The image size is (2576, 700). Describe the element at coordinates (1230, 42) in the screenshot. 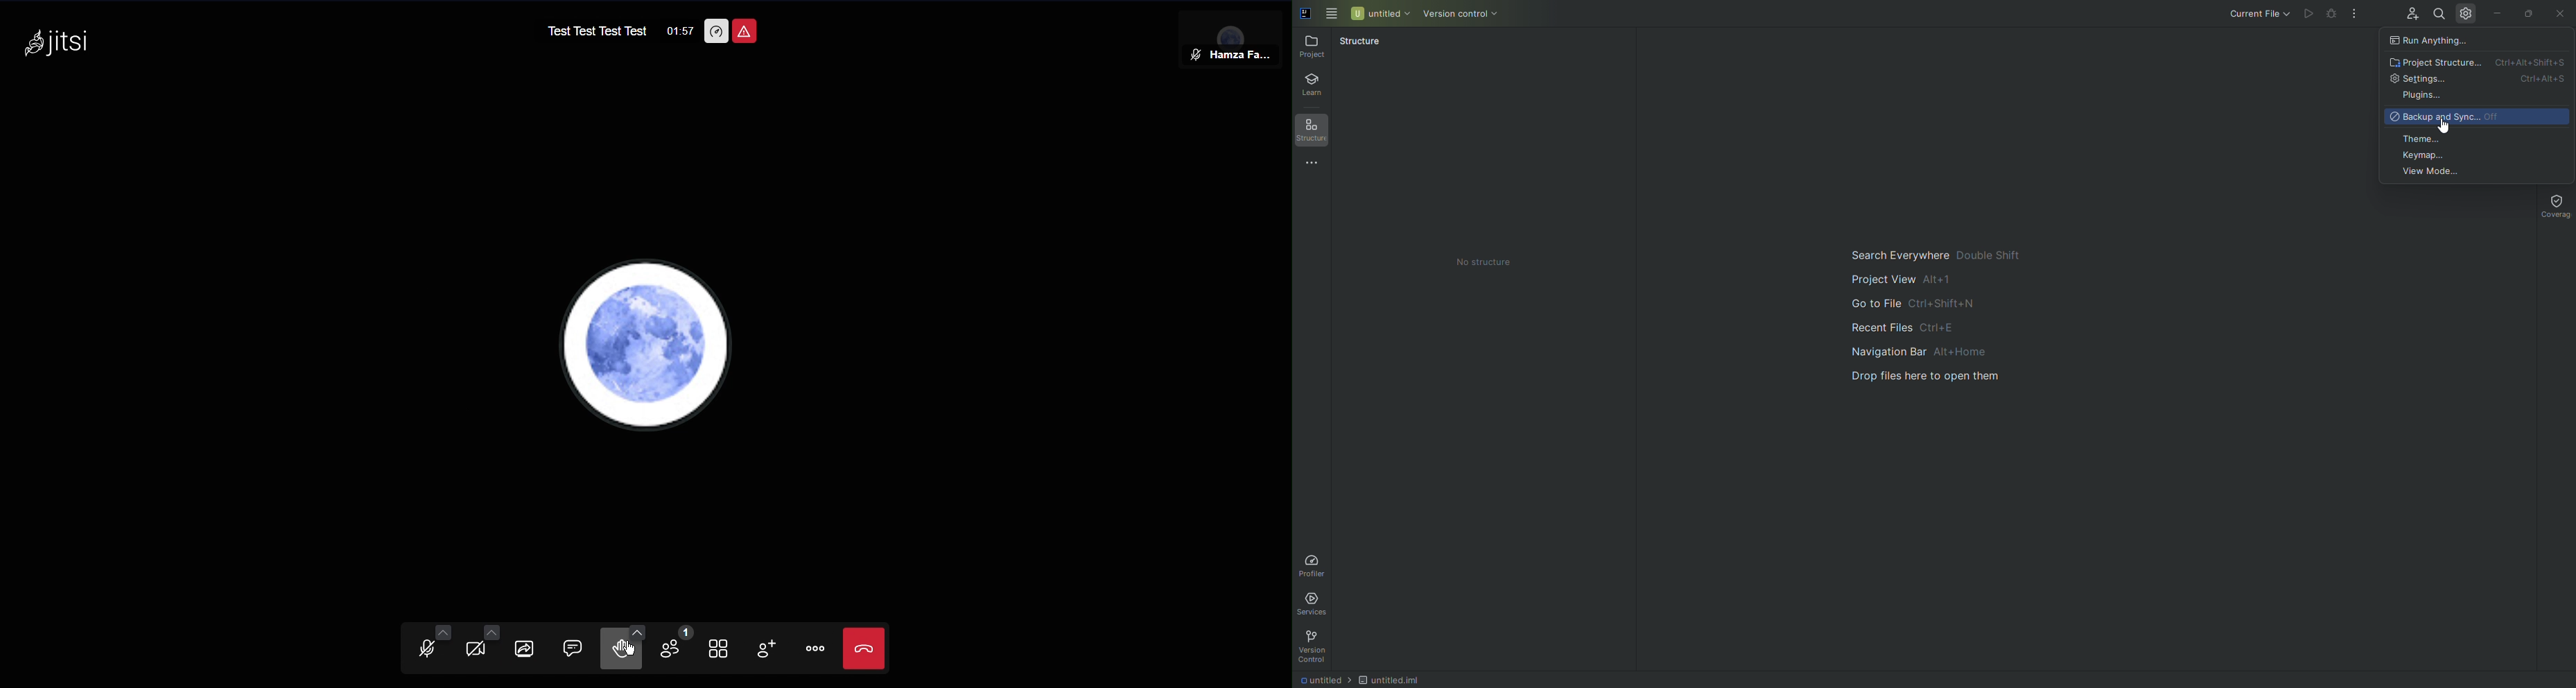

I see `Member` at that location.